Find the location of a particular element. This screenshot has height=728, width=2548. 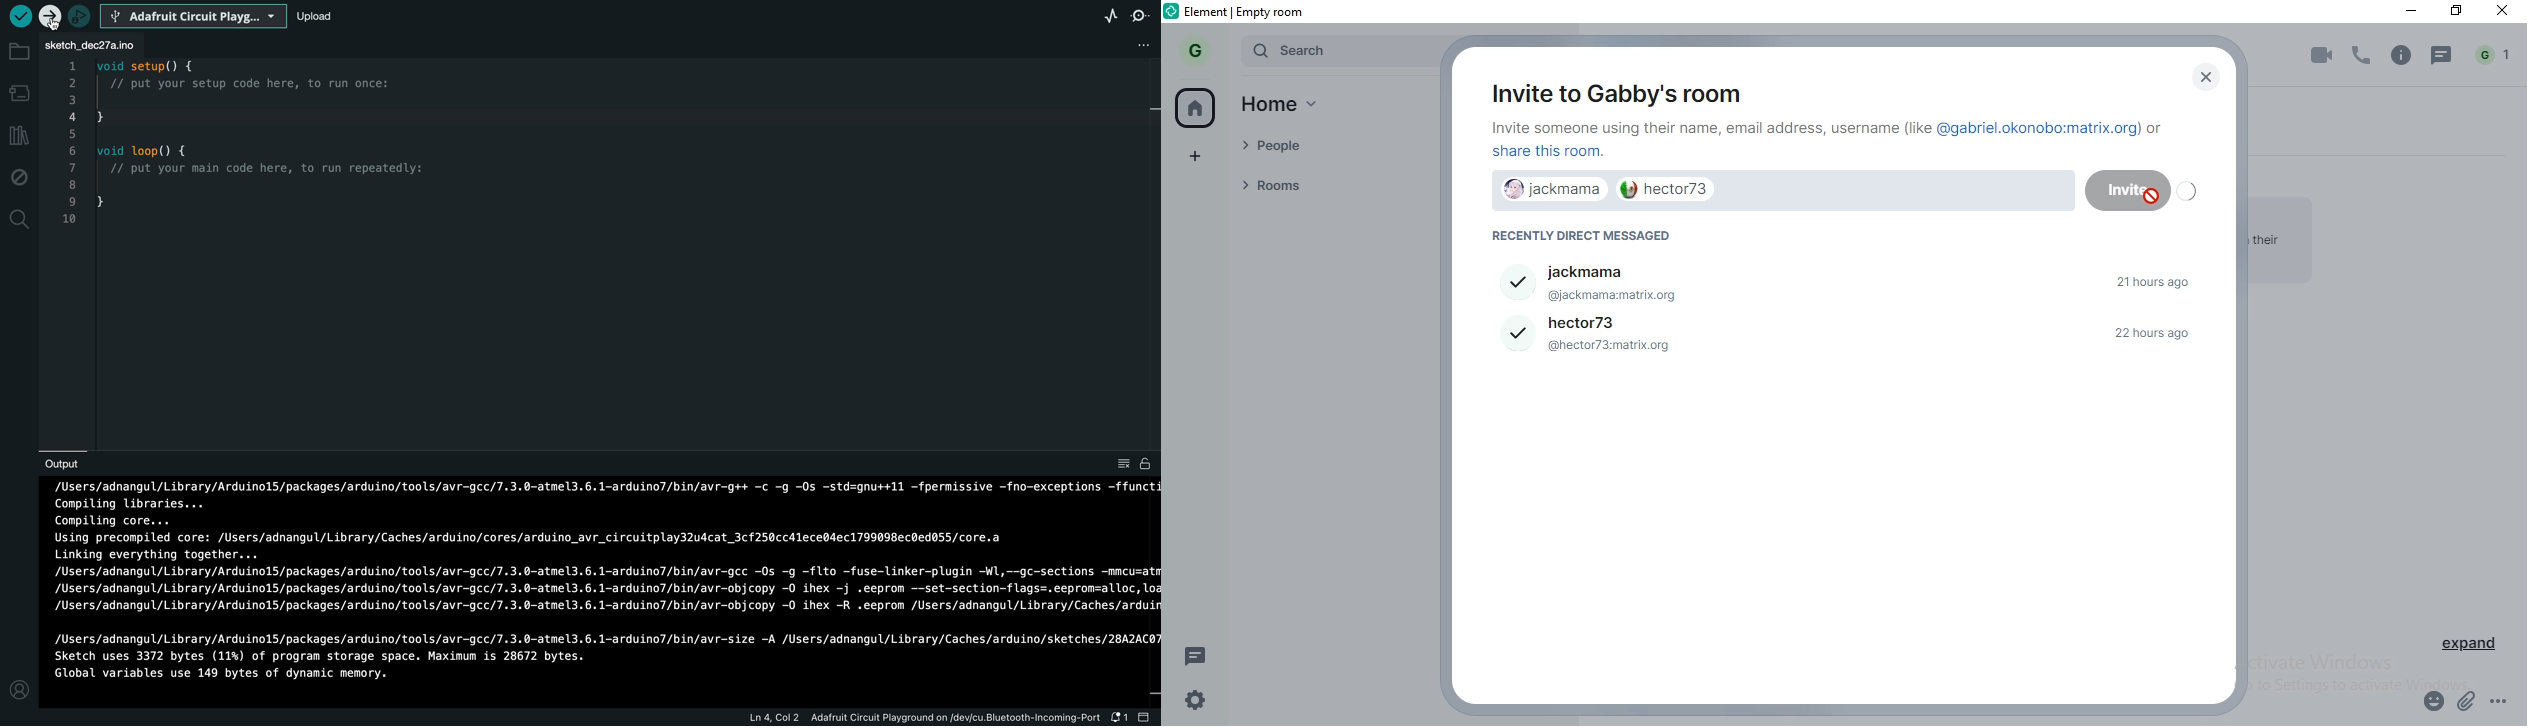

emoji is located at coordinates (2430, 704).